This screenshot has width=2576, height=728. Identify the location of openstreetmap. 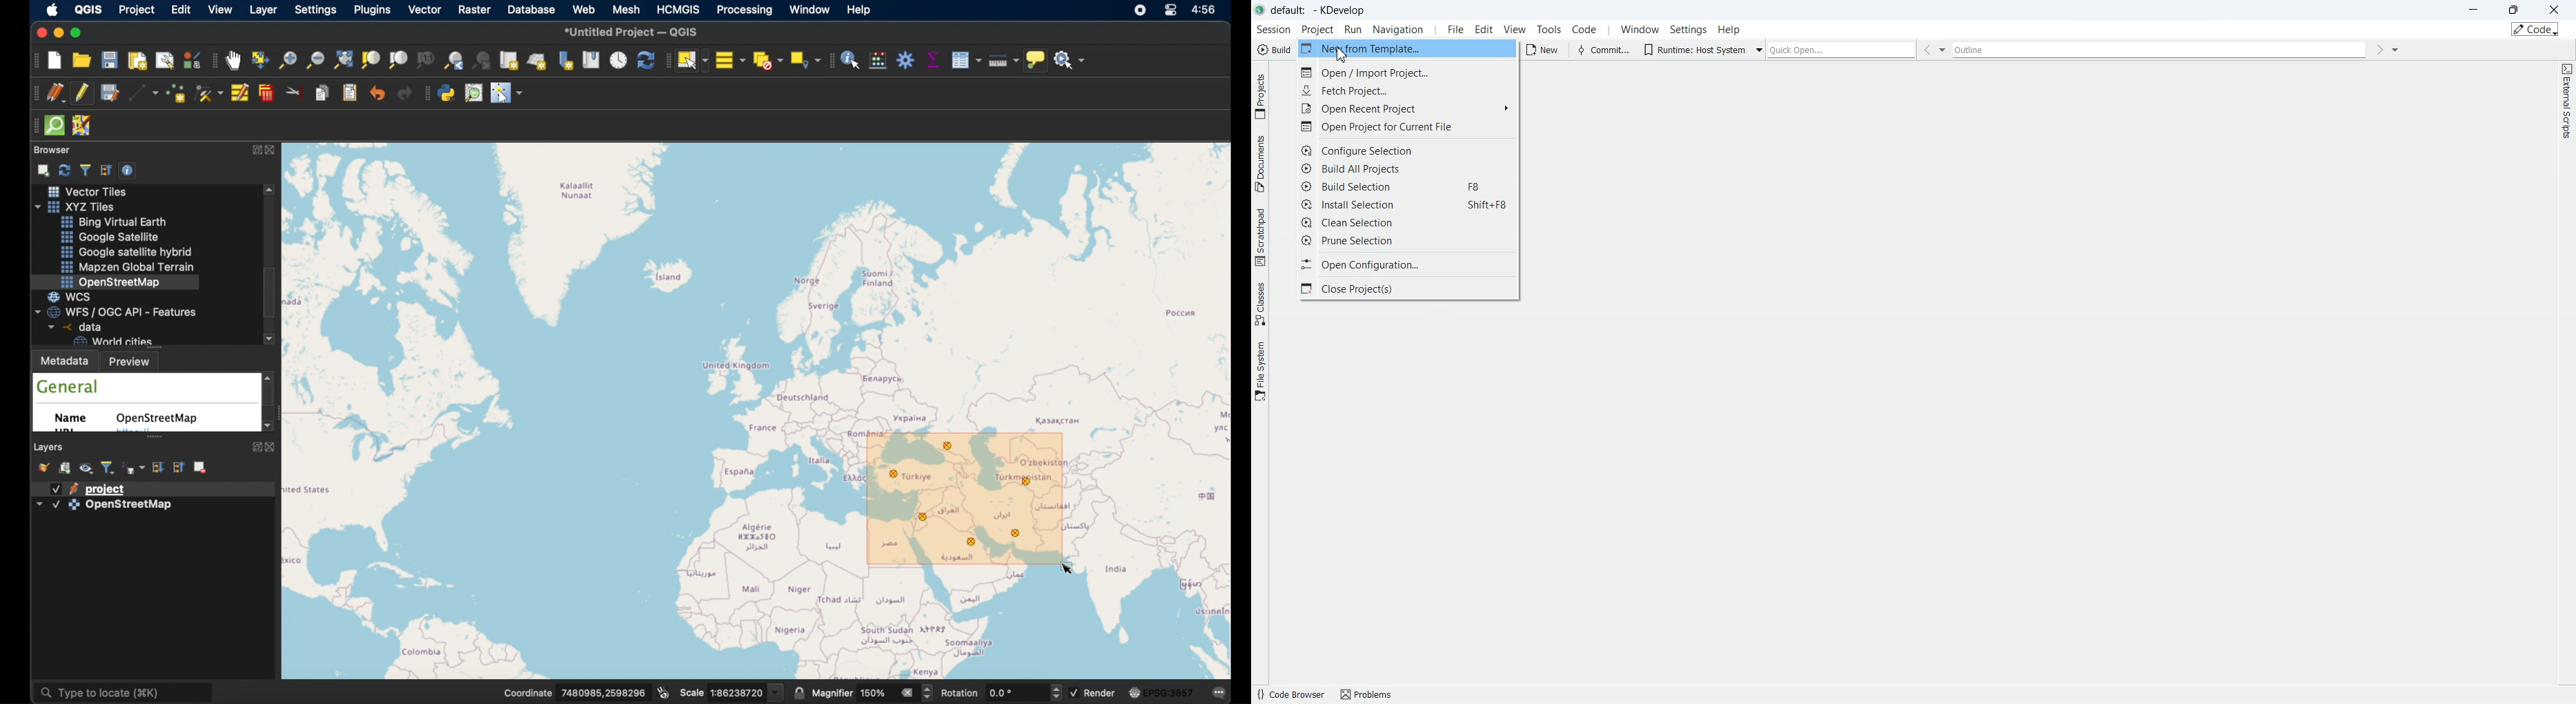
(160, 418).